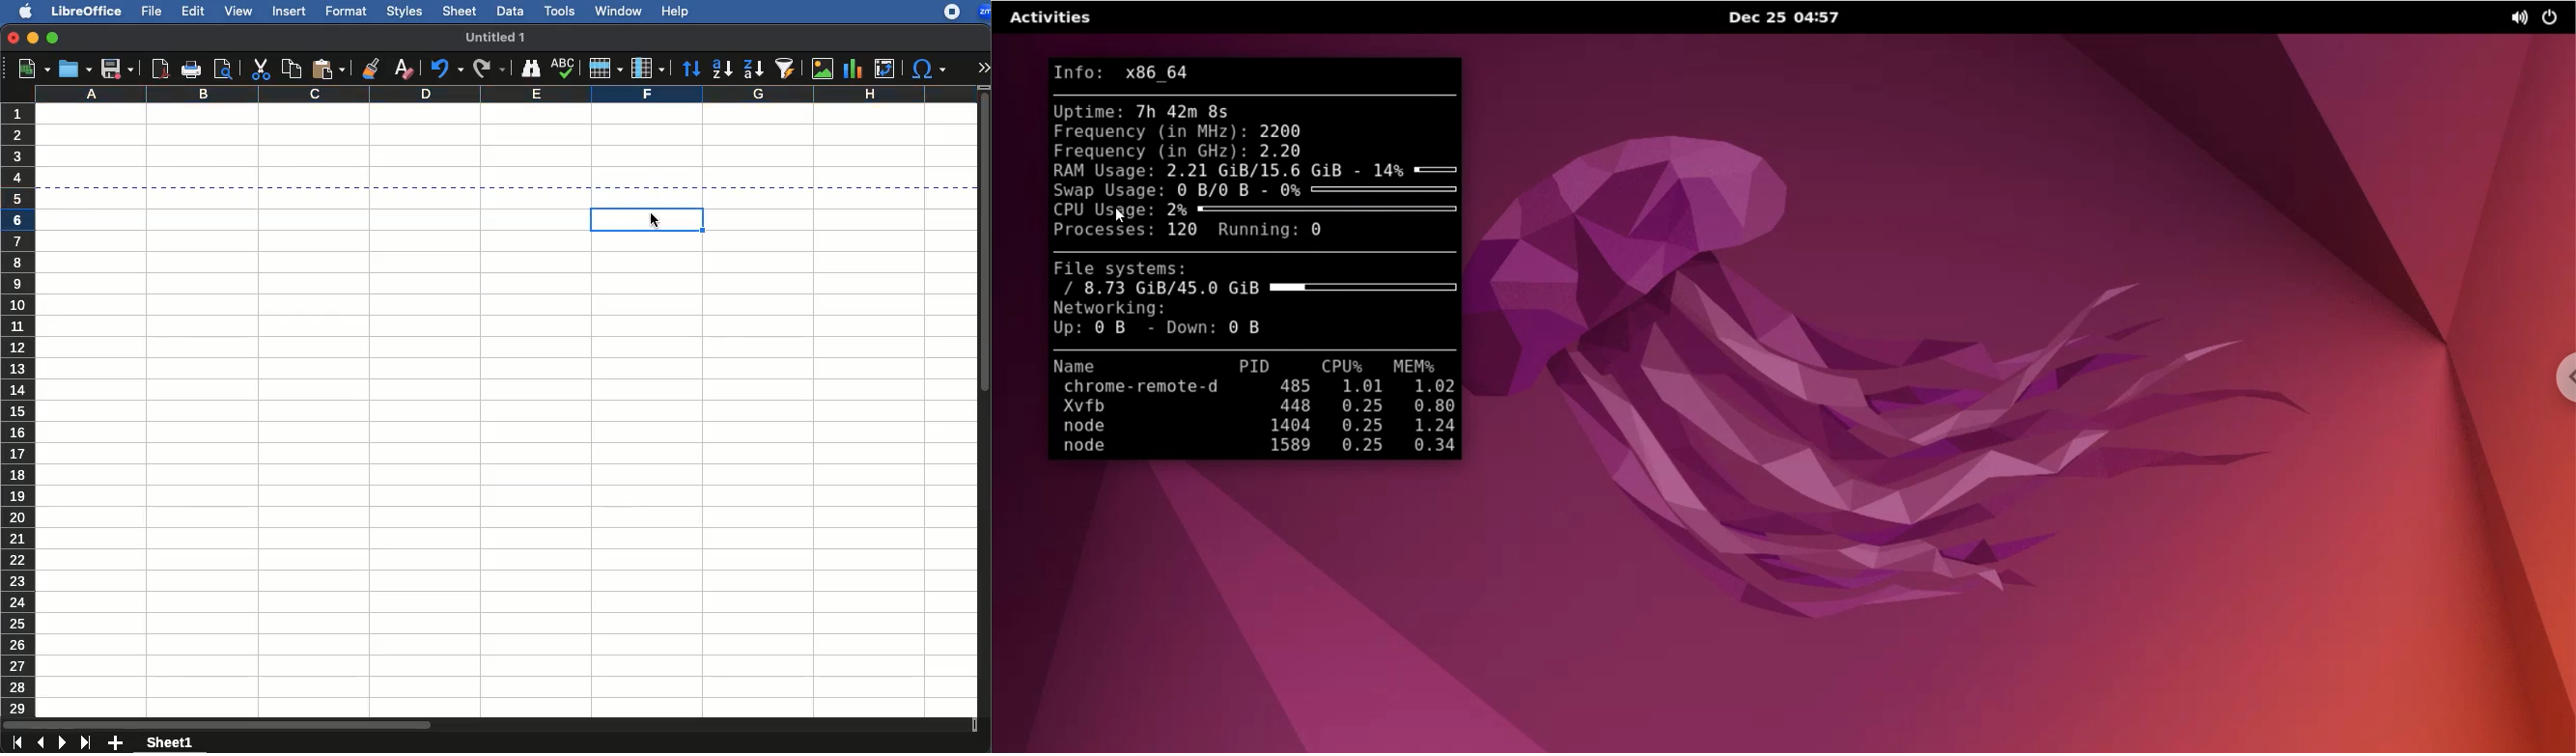  Describe the element at coordinates (192, 70) in the screenshot. I see `print` at that location.